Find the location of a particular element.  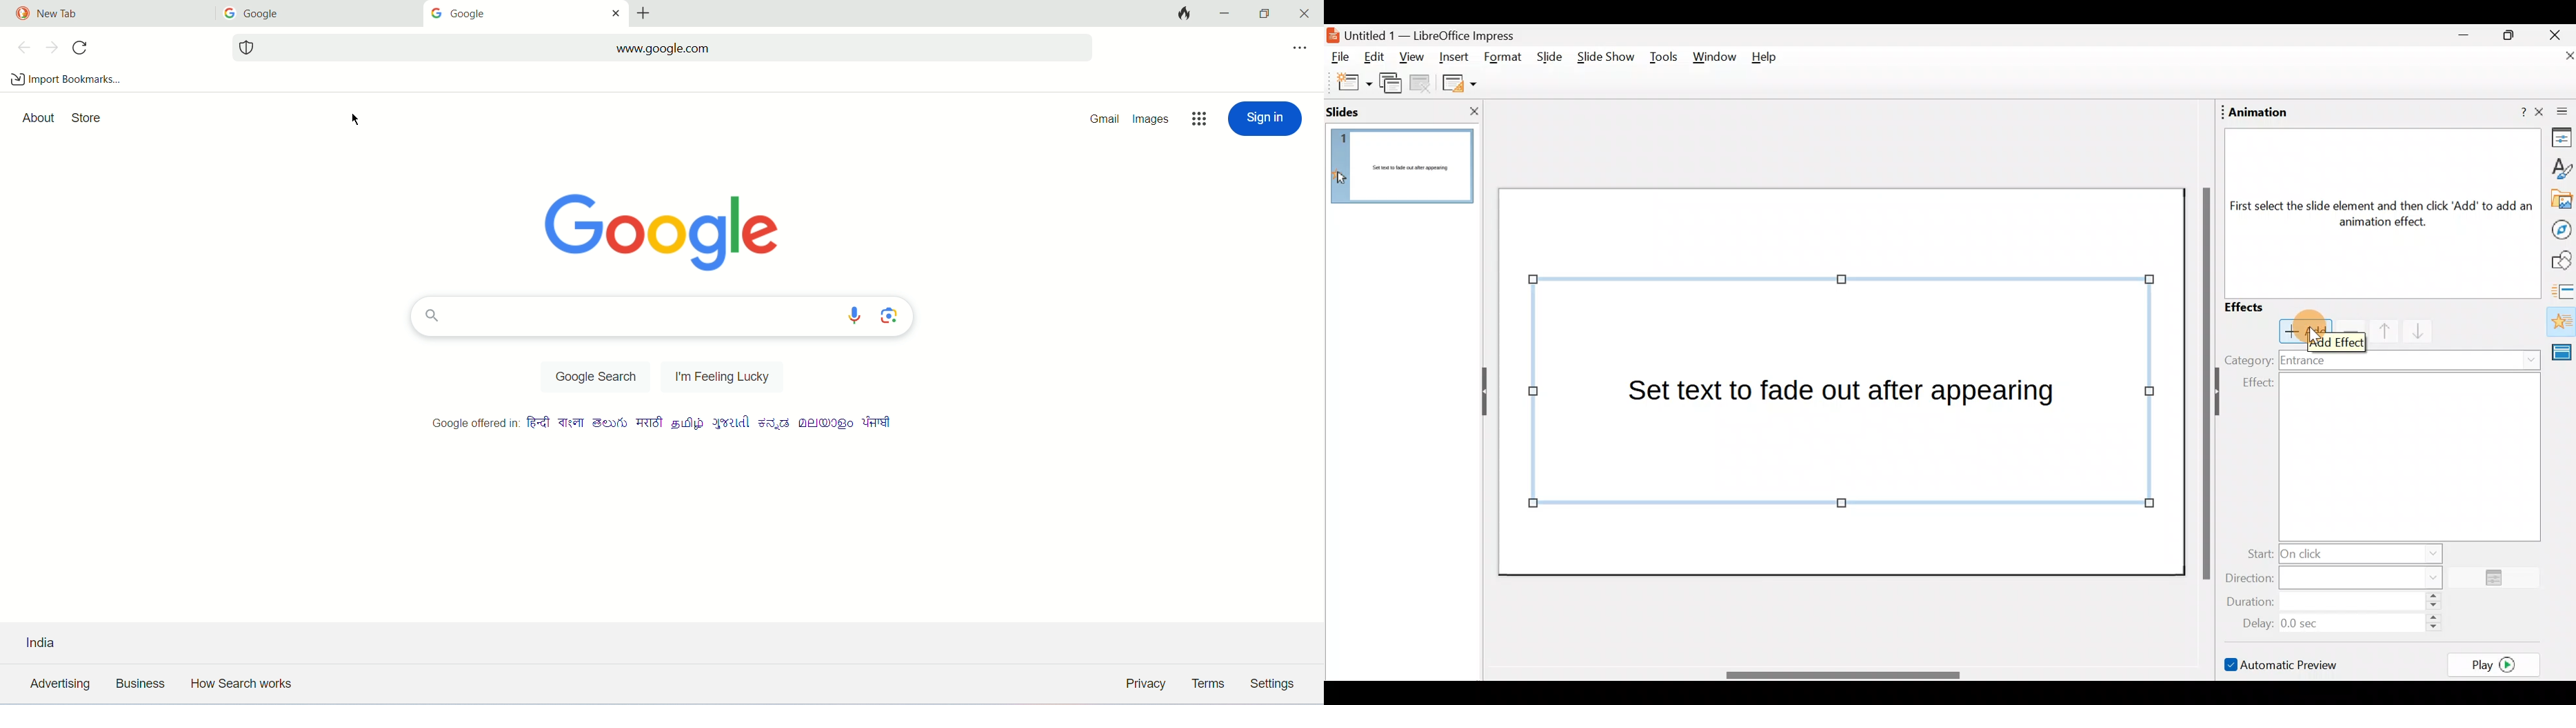

Insert is located at coordinates (1454, 55).